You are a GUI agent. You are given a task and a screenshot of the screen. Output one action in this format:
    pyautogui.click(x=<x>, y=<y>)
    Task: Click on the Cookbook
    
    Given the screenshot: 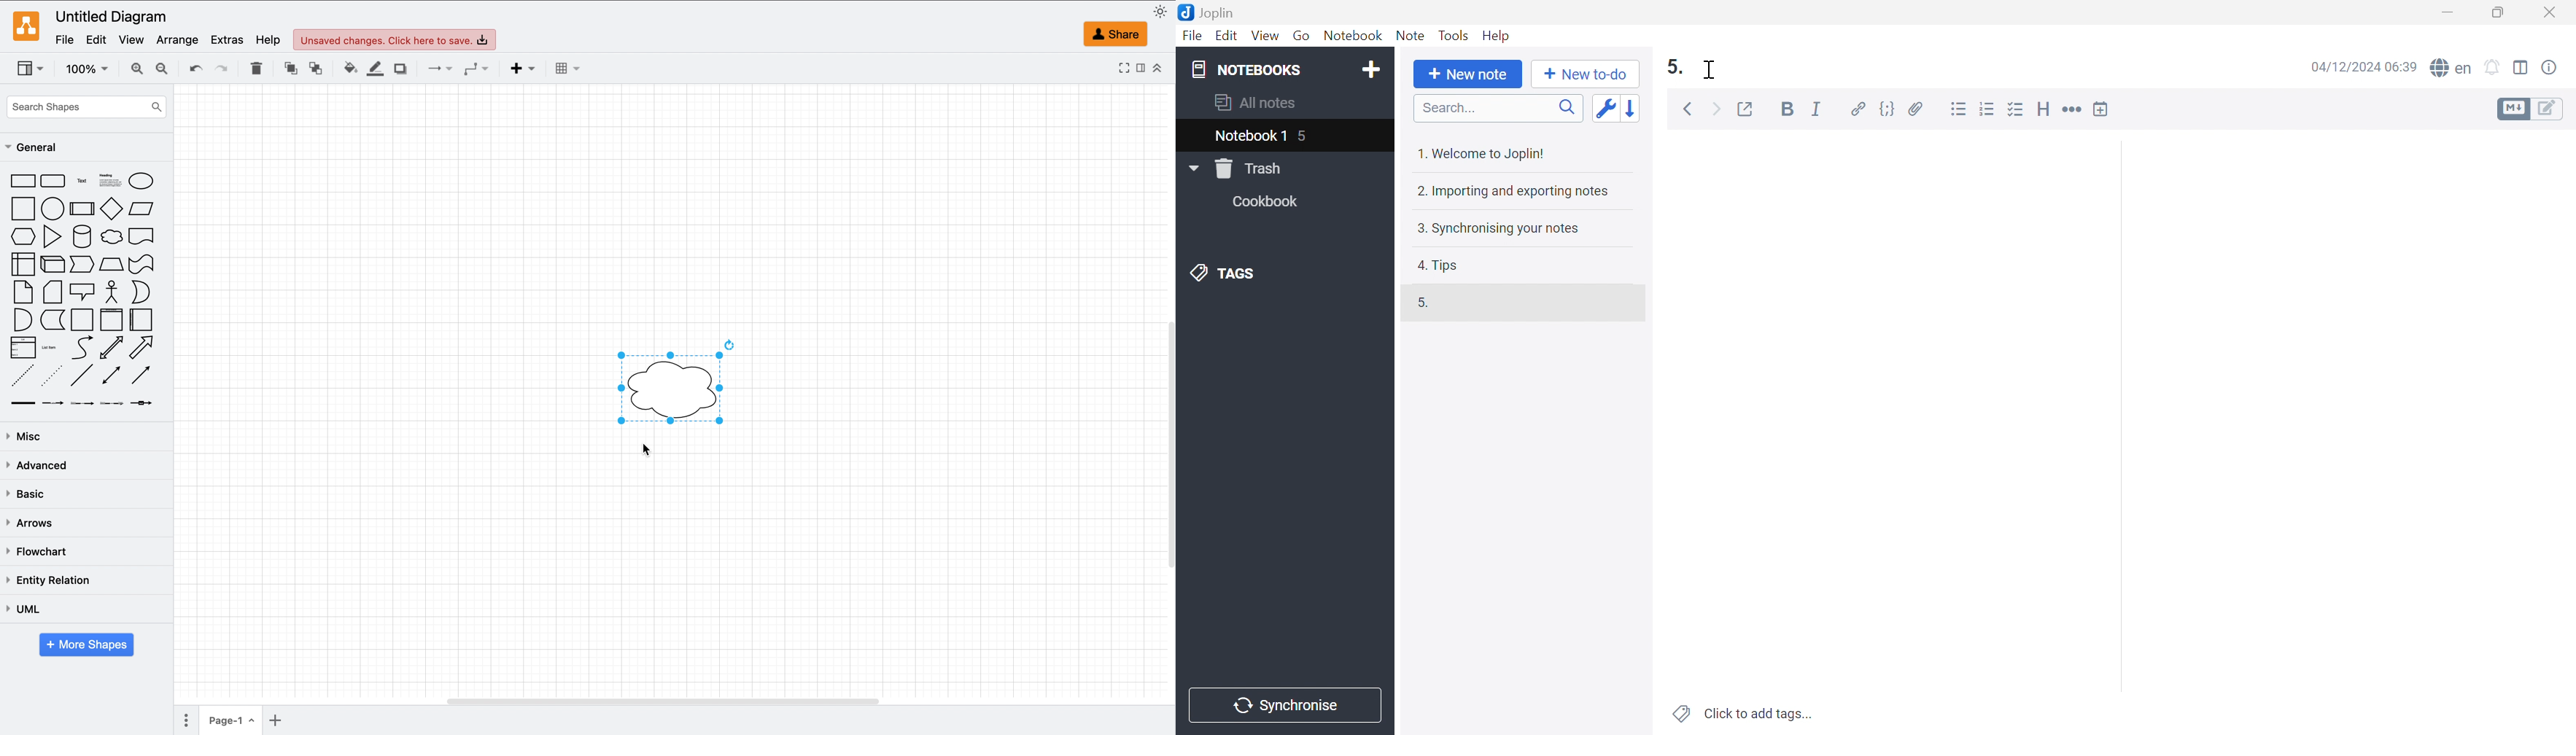 What is the action you would take?
    pyautogui.click(x=1270, y=201)
    